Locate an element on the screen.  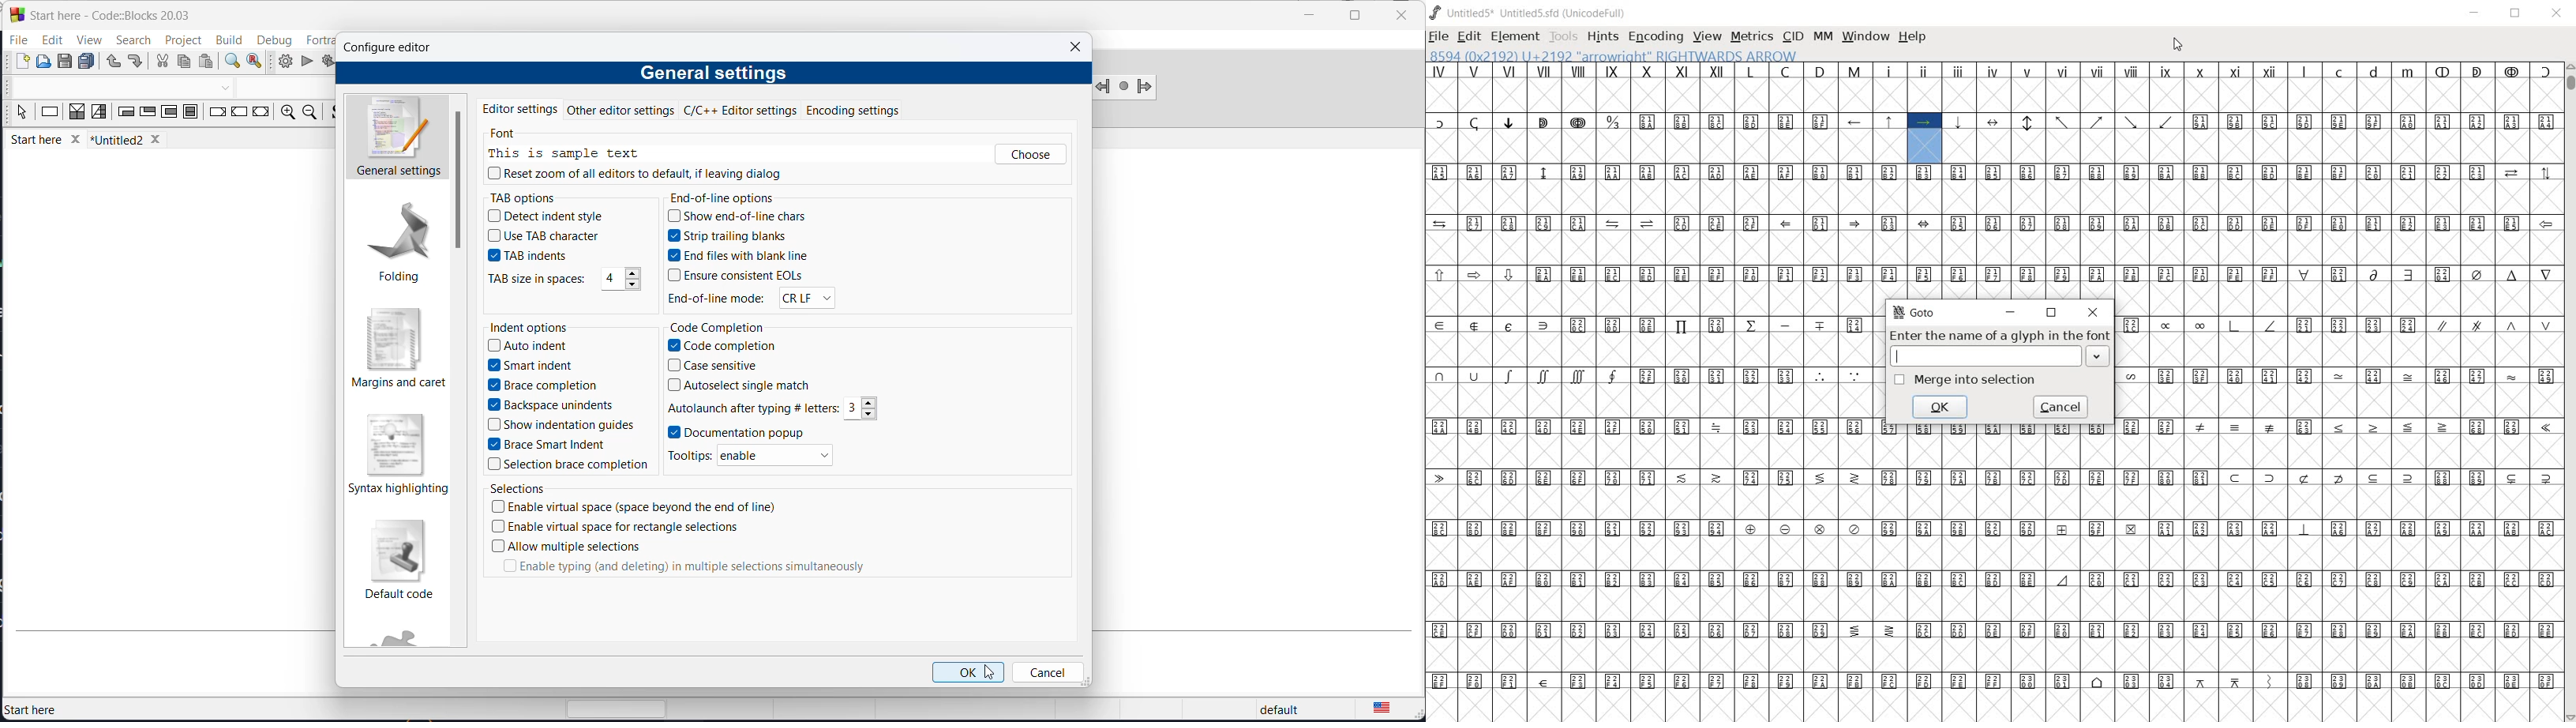
source comment is located at coordinates (334, 113).